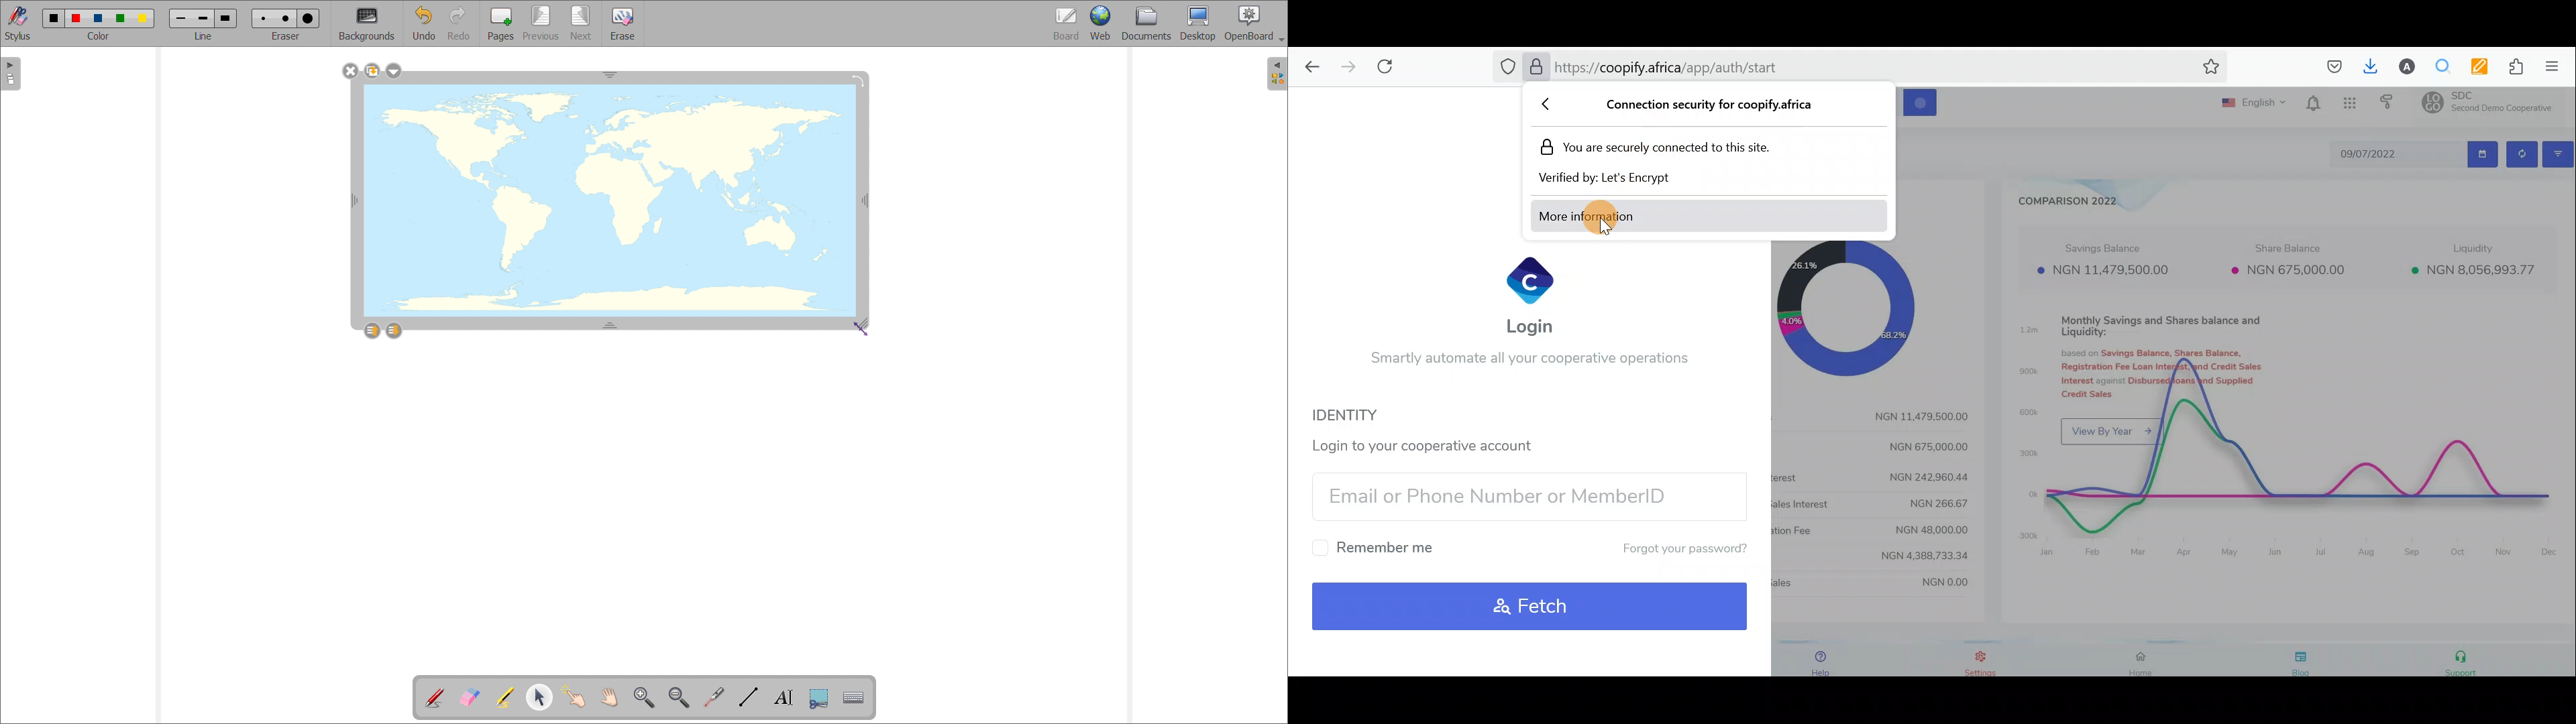 Image resolution: width=2576 pixels, height=728 pixels. I want to click on Go forward one page, so click(1345, 66).